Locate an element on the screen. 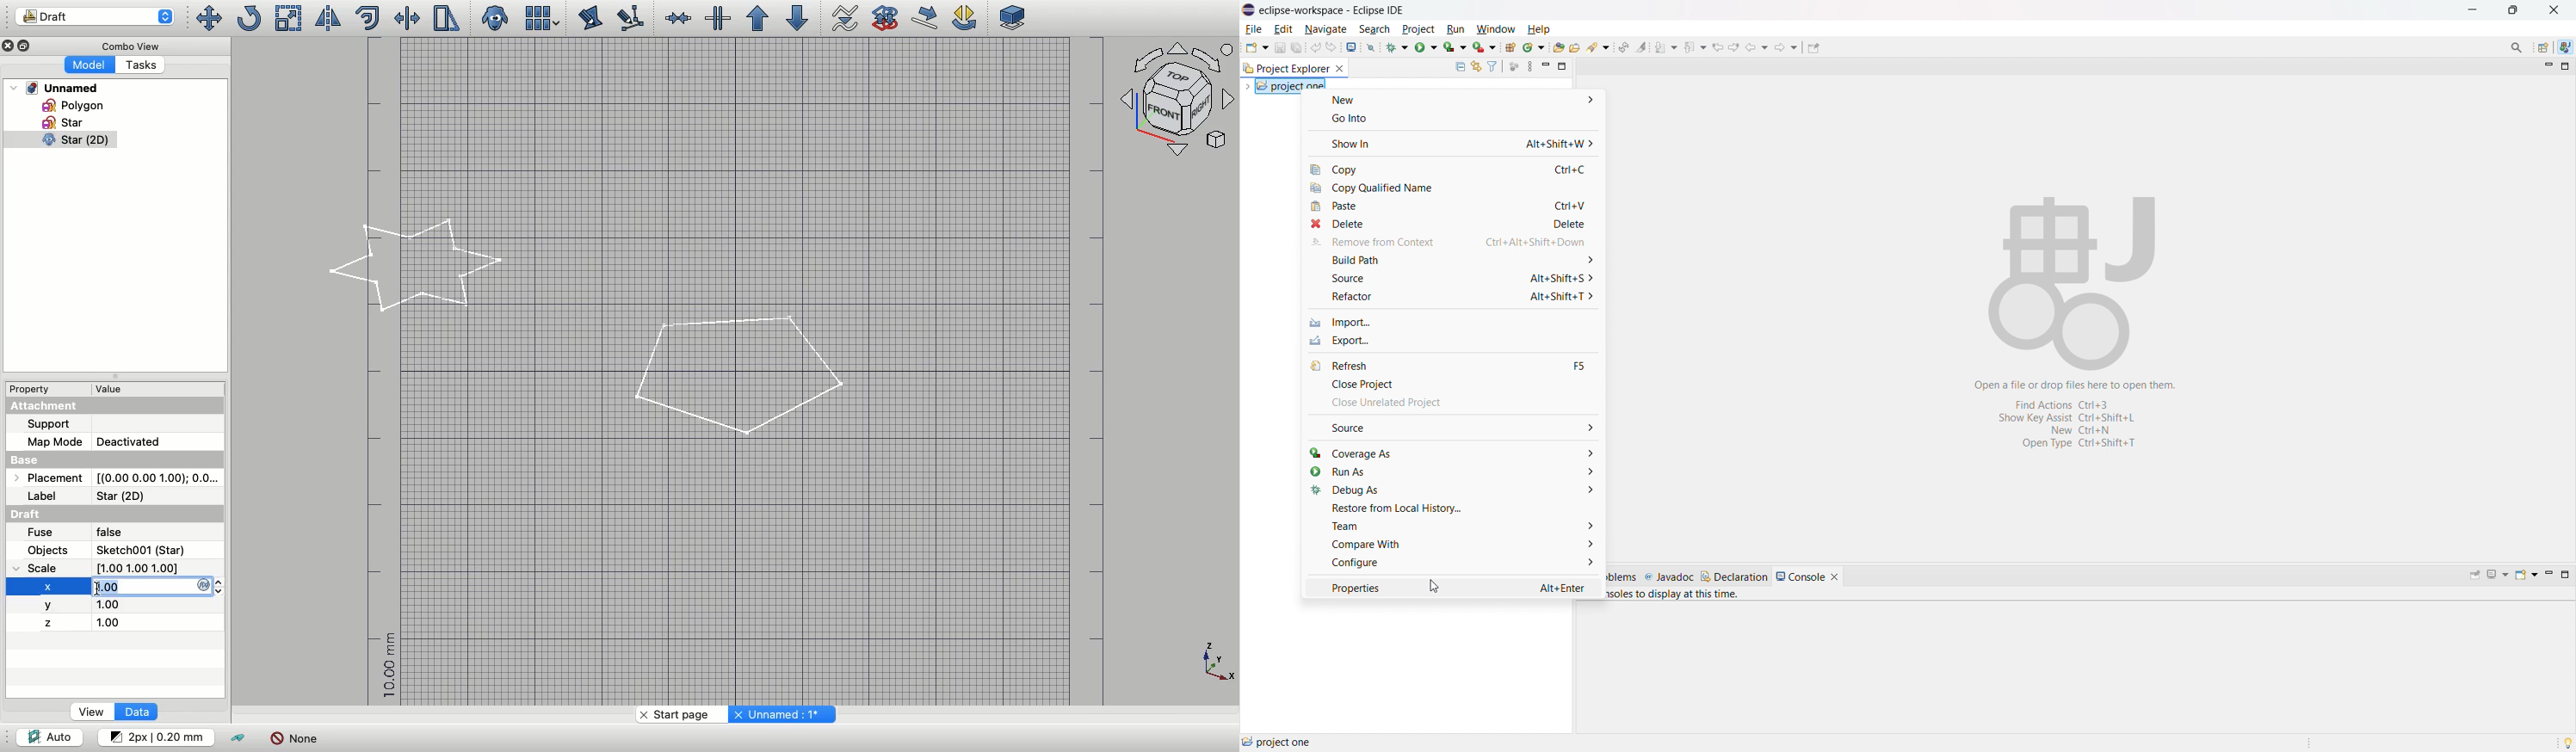  Axis is located at coordinates (1218, 663).